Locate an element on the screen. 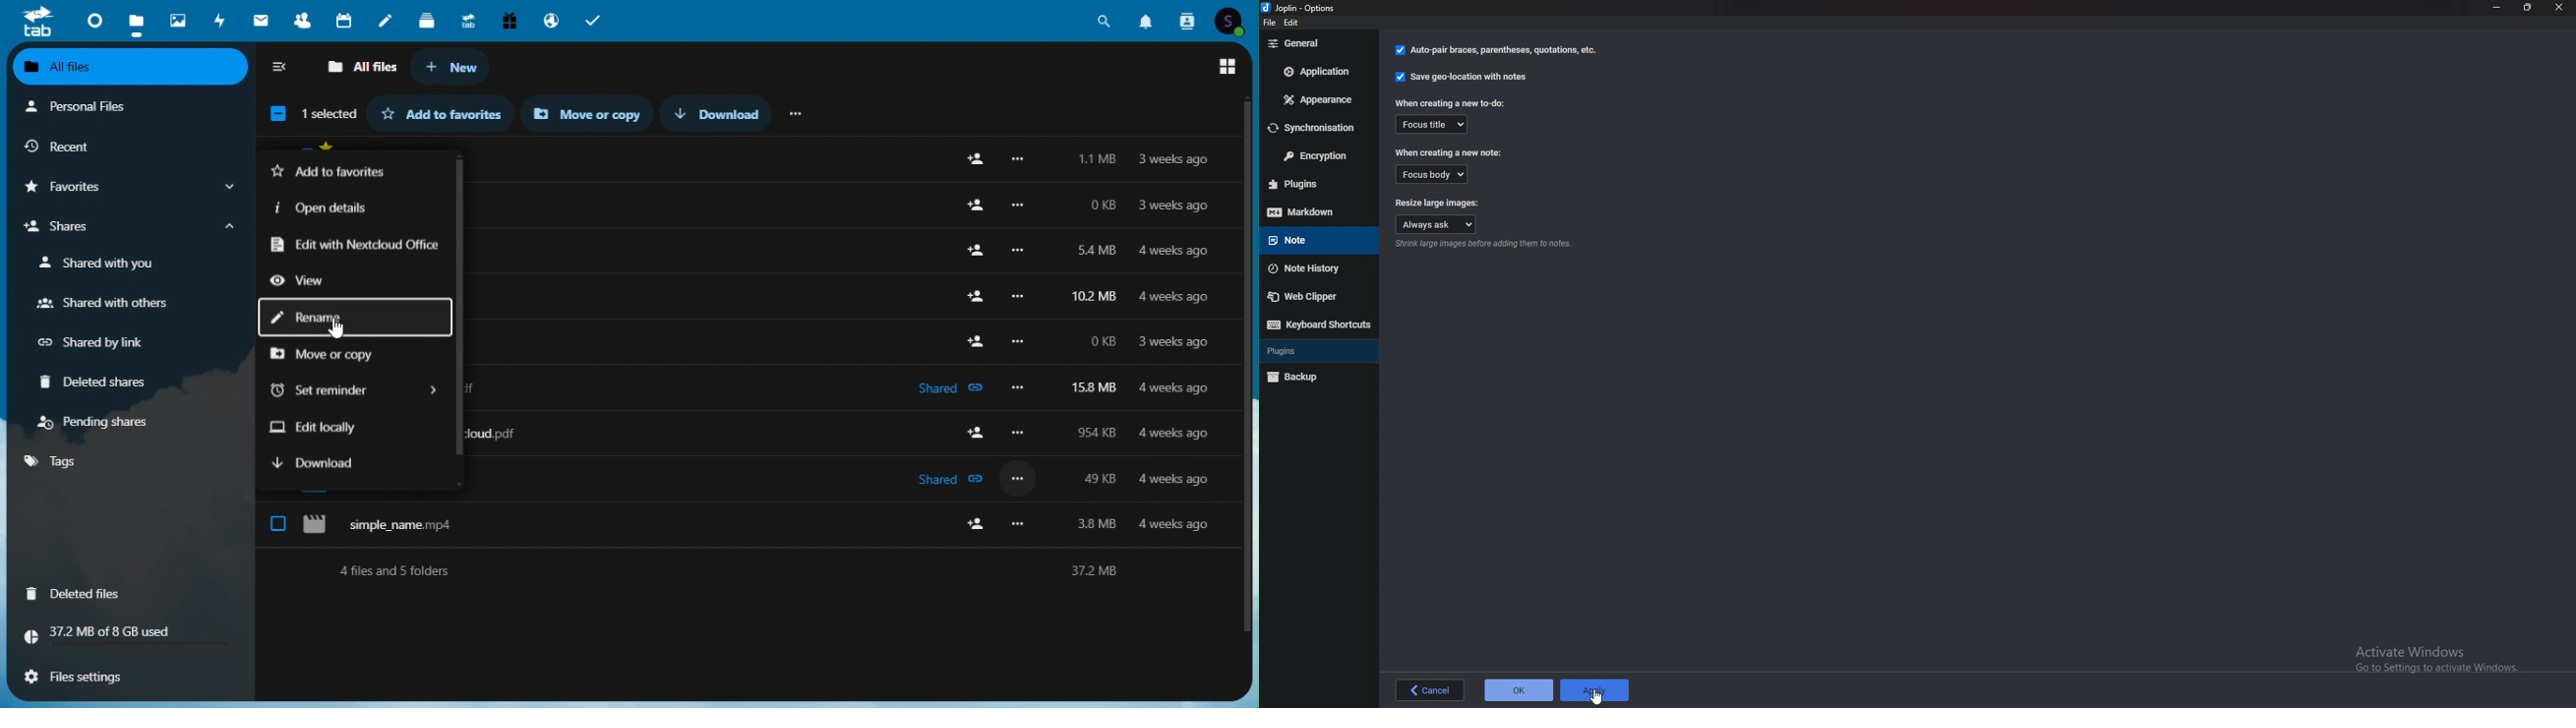  Notifications is located at coordinates (1146, 18).